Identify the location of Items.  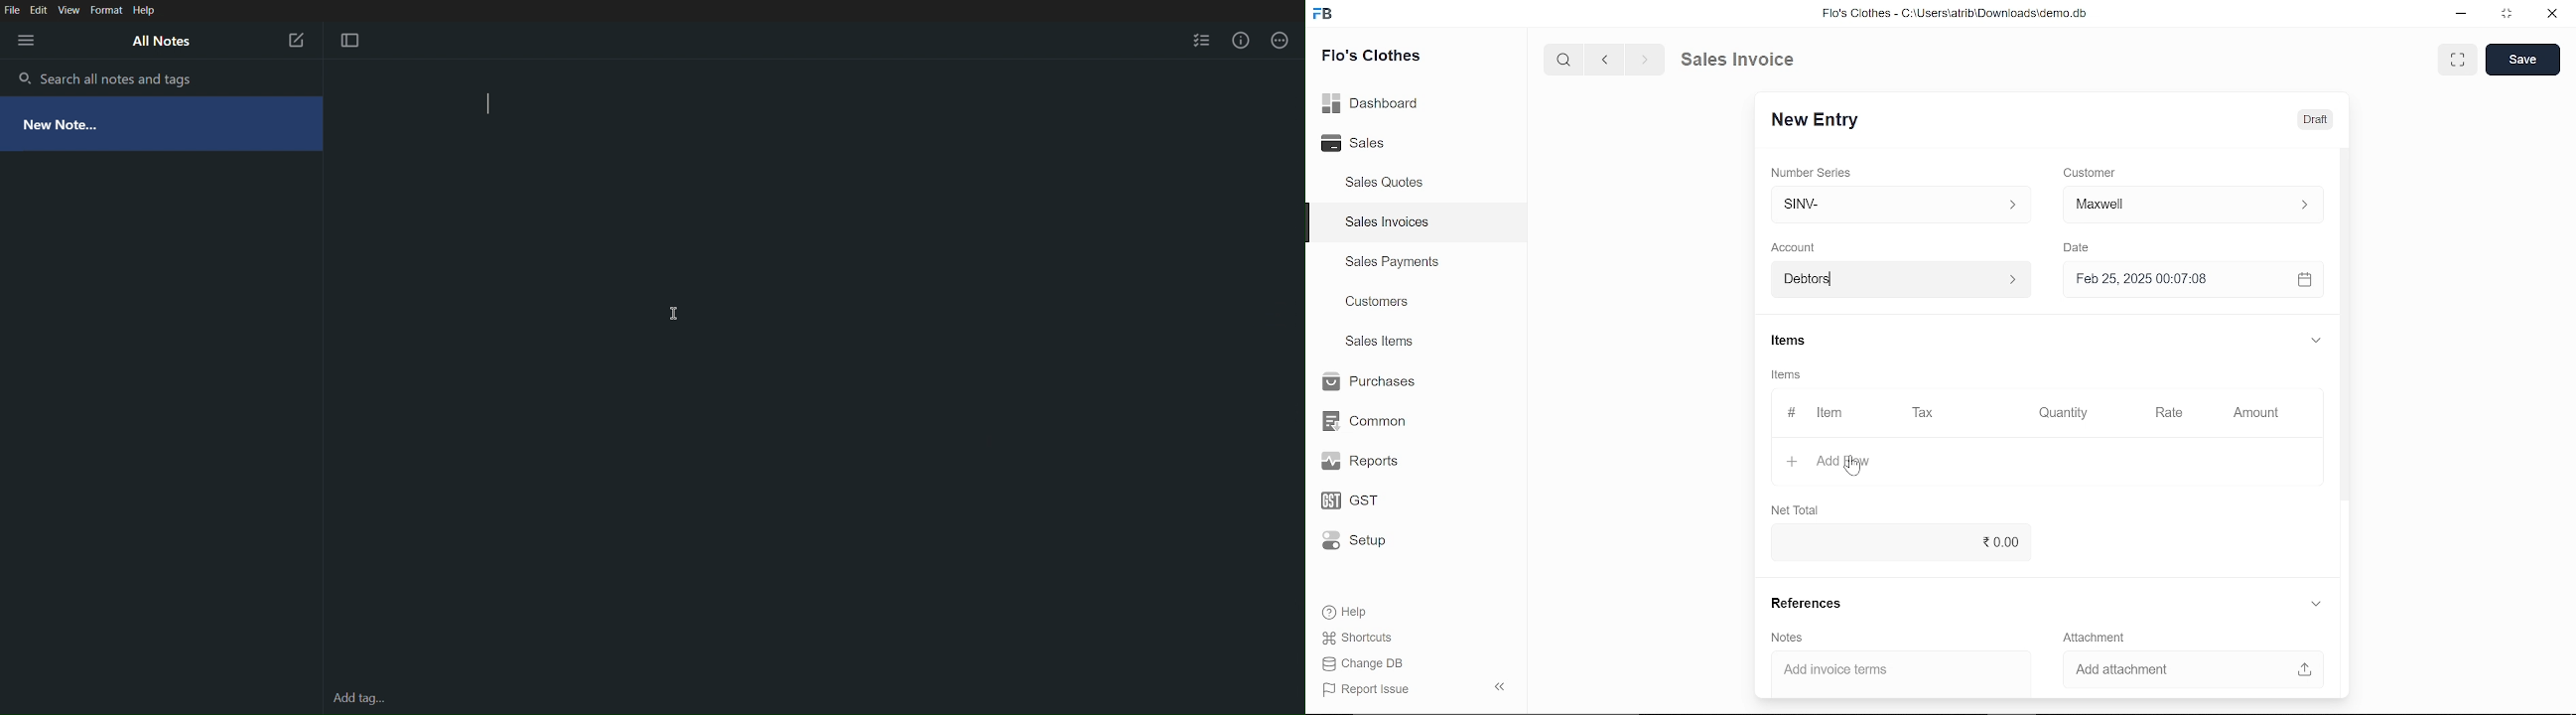
(1789, 373).